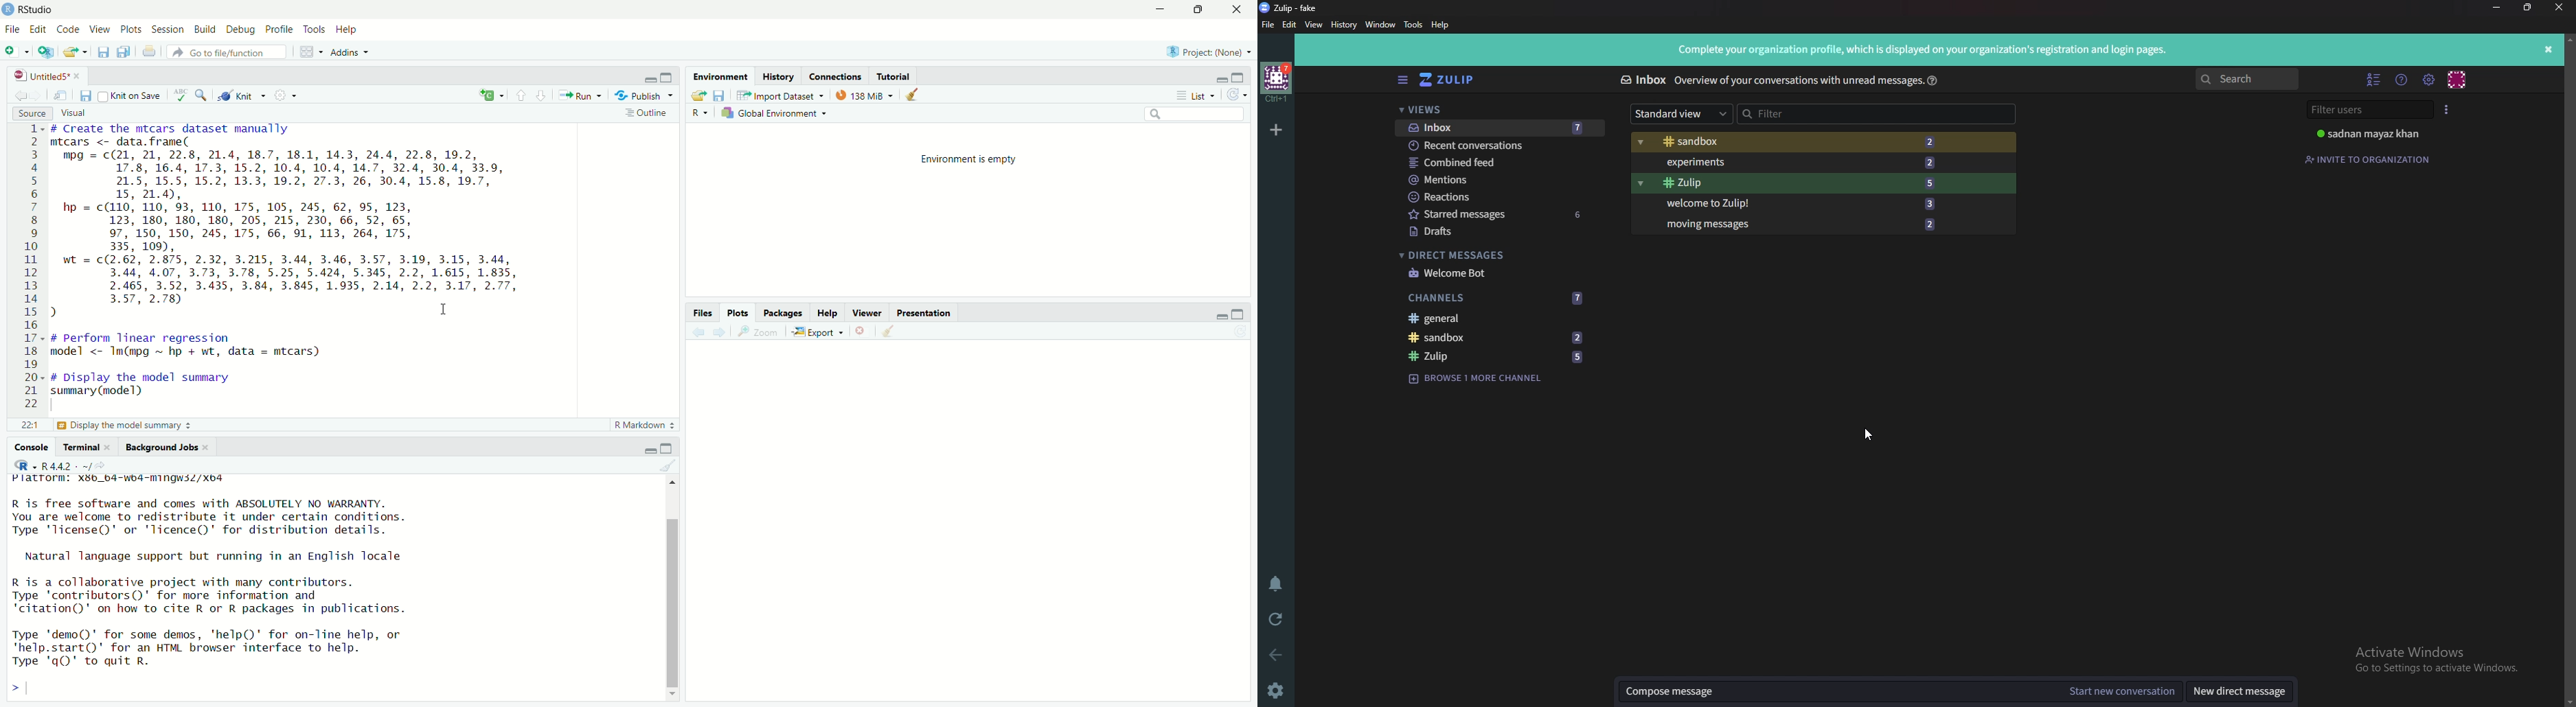  What do you see at coordinates (667, 78) in the screenshot?
I see `maximize` at bounding box center [667, 78].